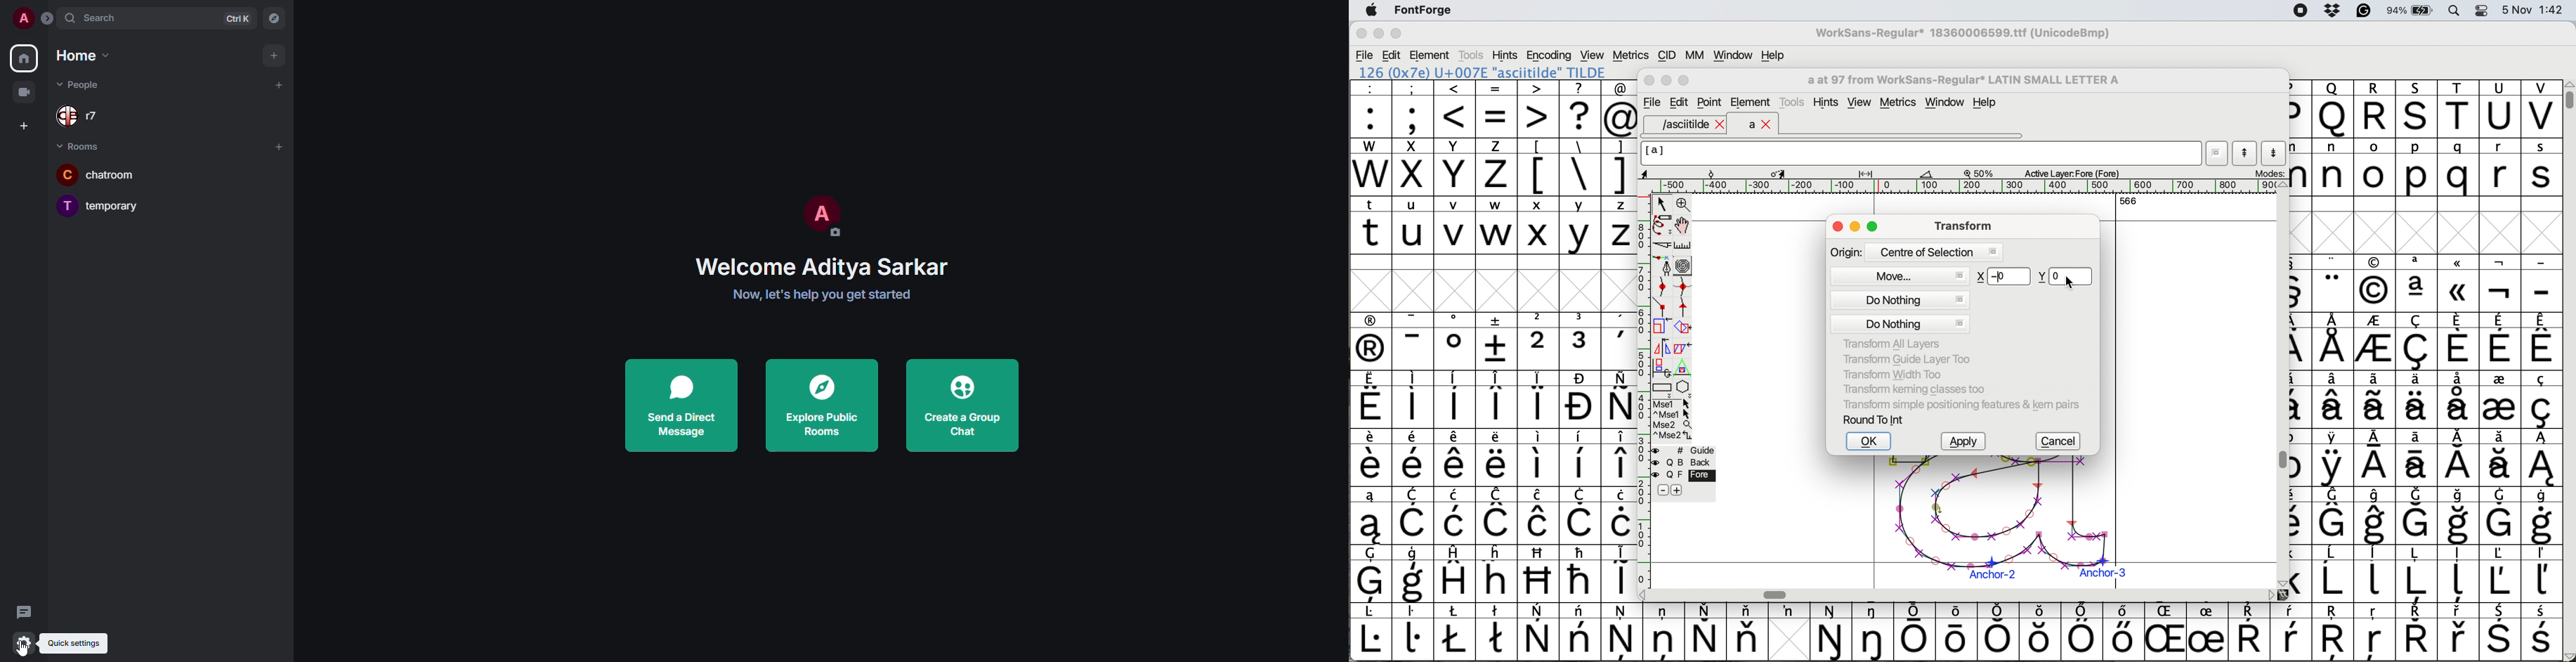 This screenshot has width=2576, height=672. I want to click on create a group chat, so click(962, 405).